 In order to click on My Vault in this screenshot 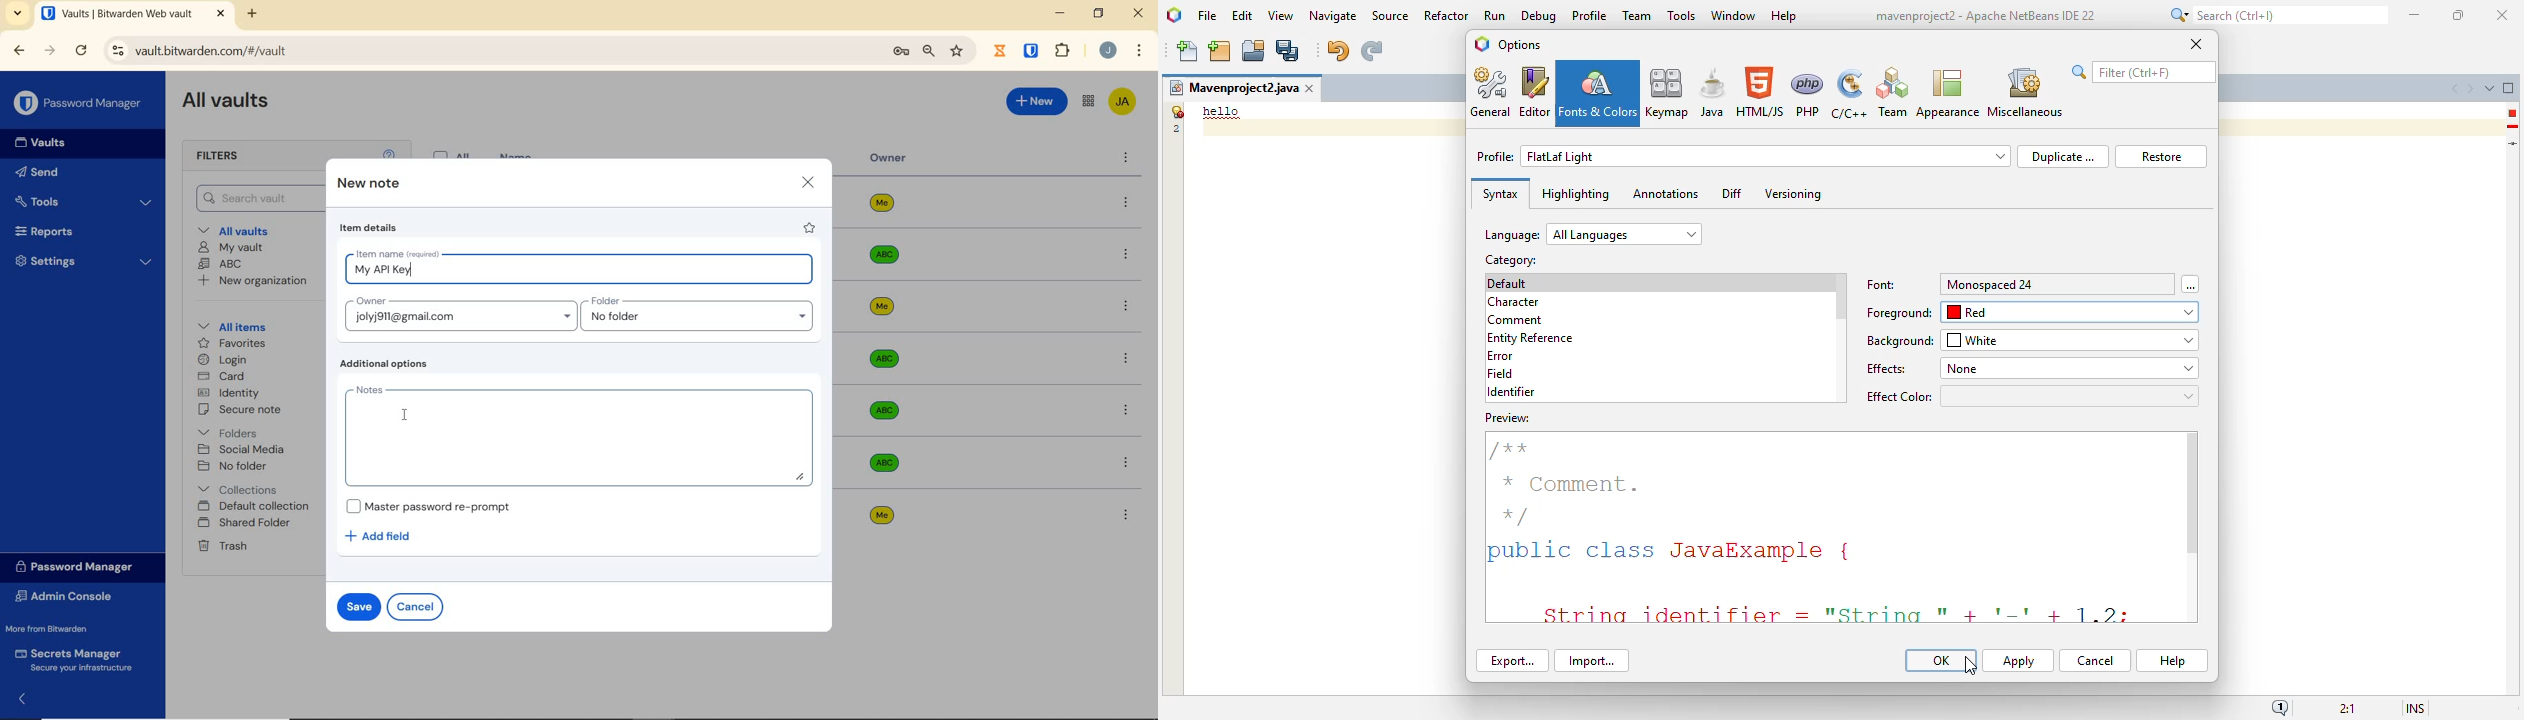, I will do `click(232, 248)`.